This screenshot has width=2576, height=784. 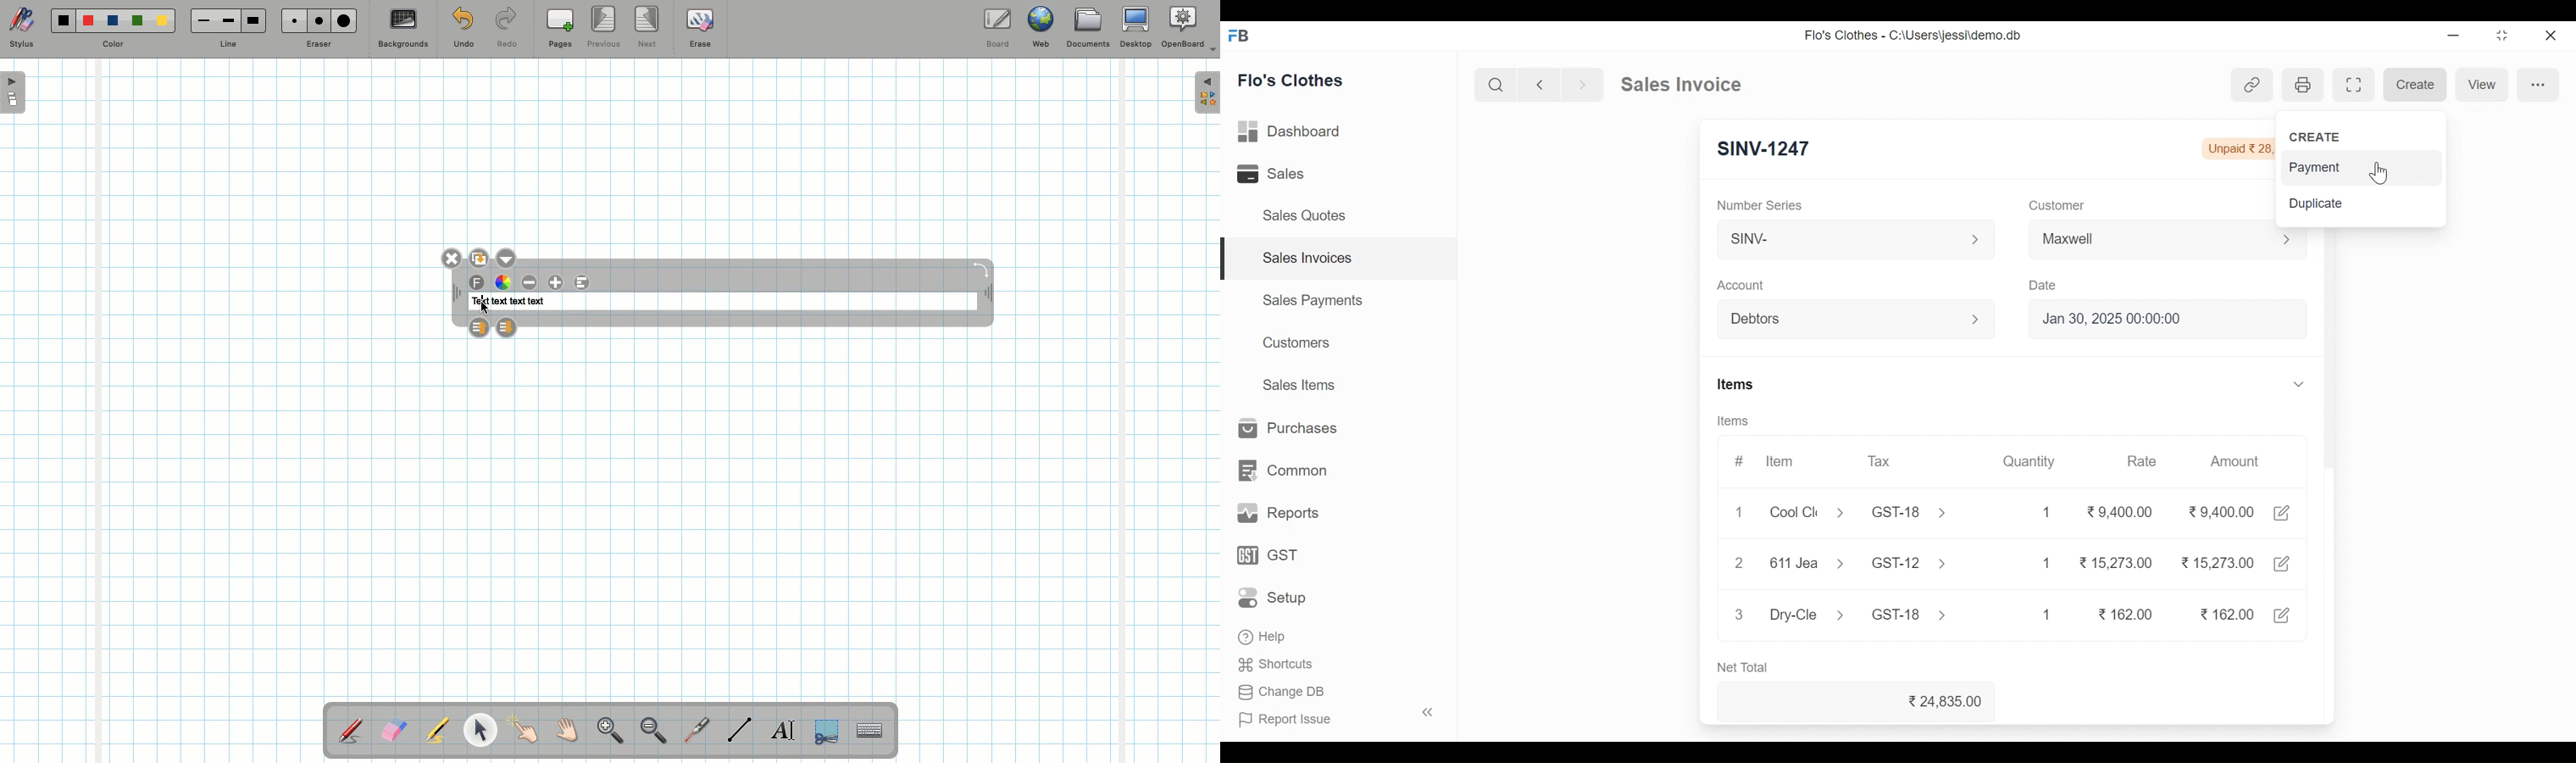 I want to click on Items, so click(x=1741, y=385).